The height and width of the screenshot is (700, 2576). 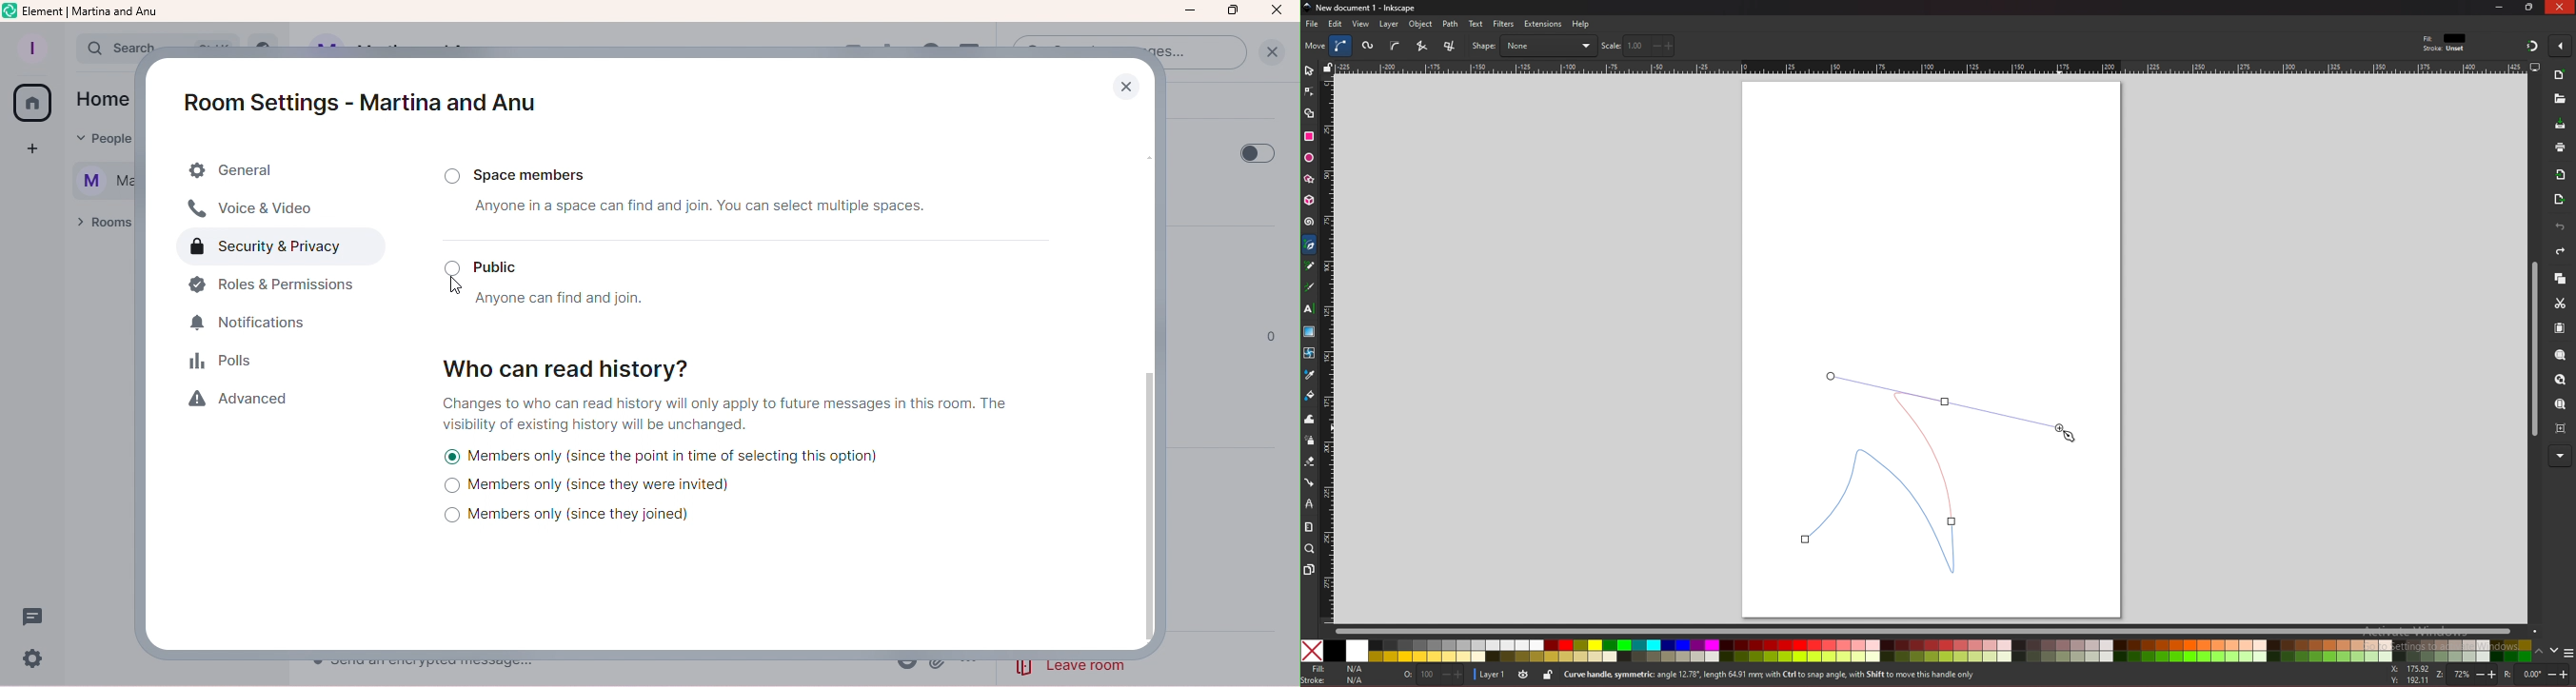 I want to click on Home, so click(x=31, y=104).